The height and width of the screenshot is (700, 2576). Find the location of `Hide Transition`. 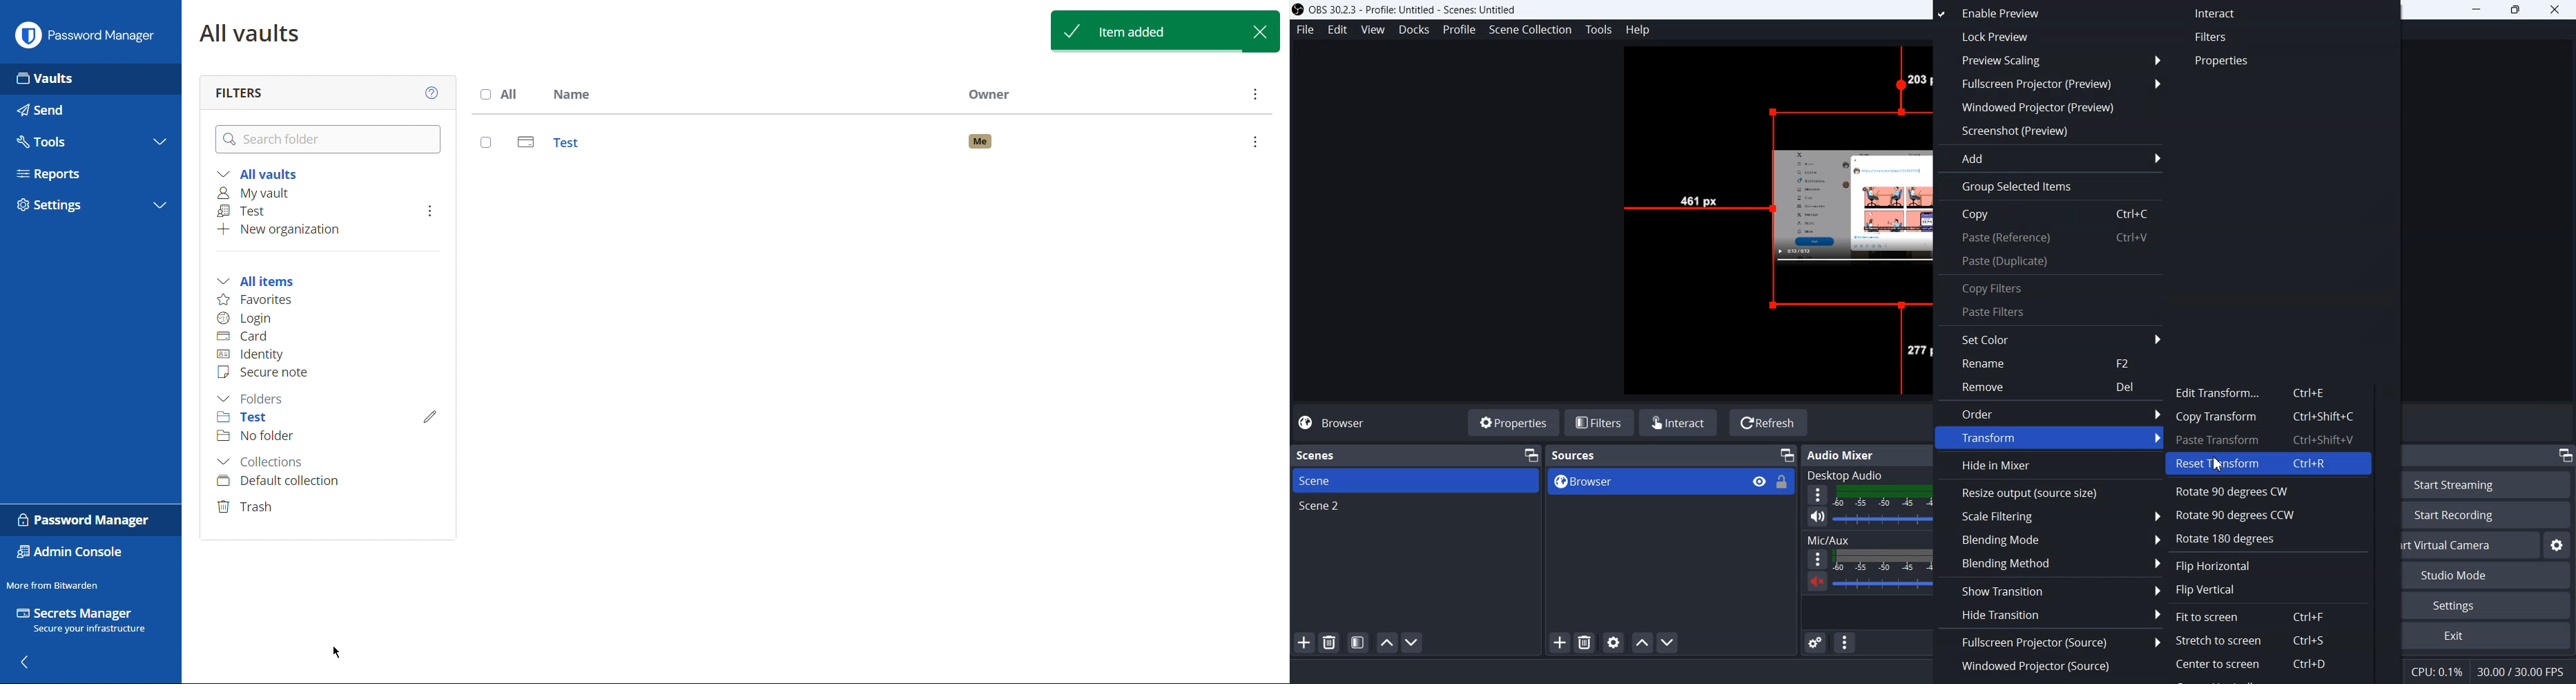

Hide Transition is located at coordinates (2049, 614).